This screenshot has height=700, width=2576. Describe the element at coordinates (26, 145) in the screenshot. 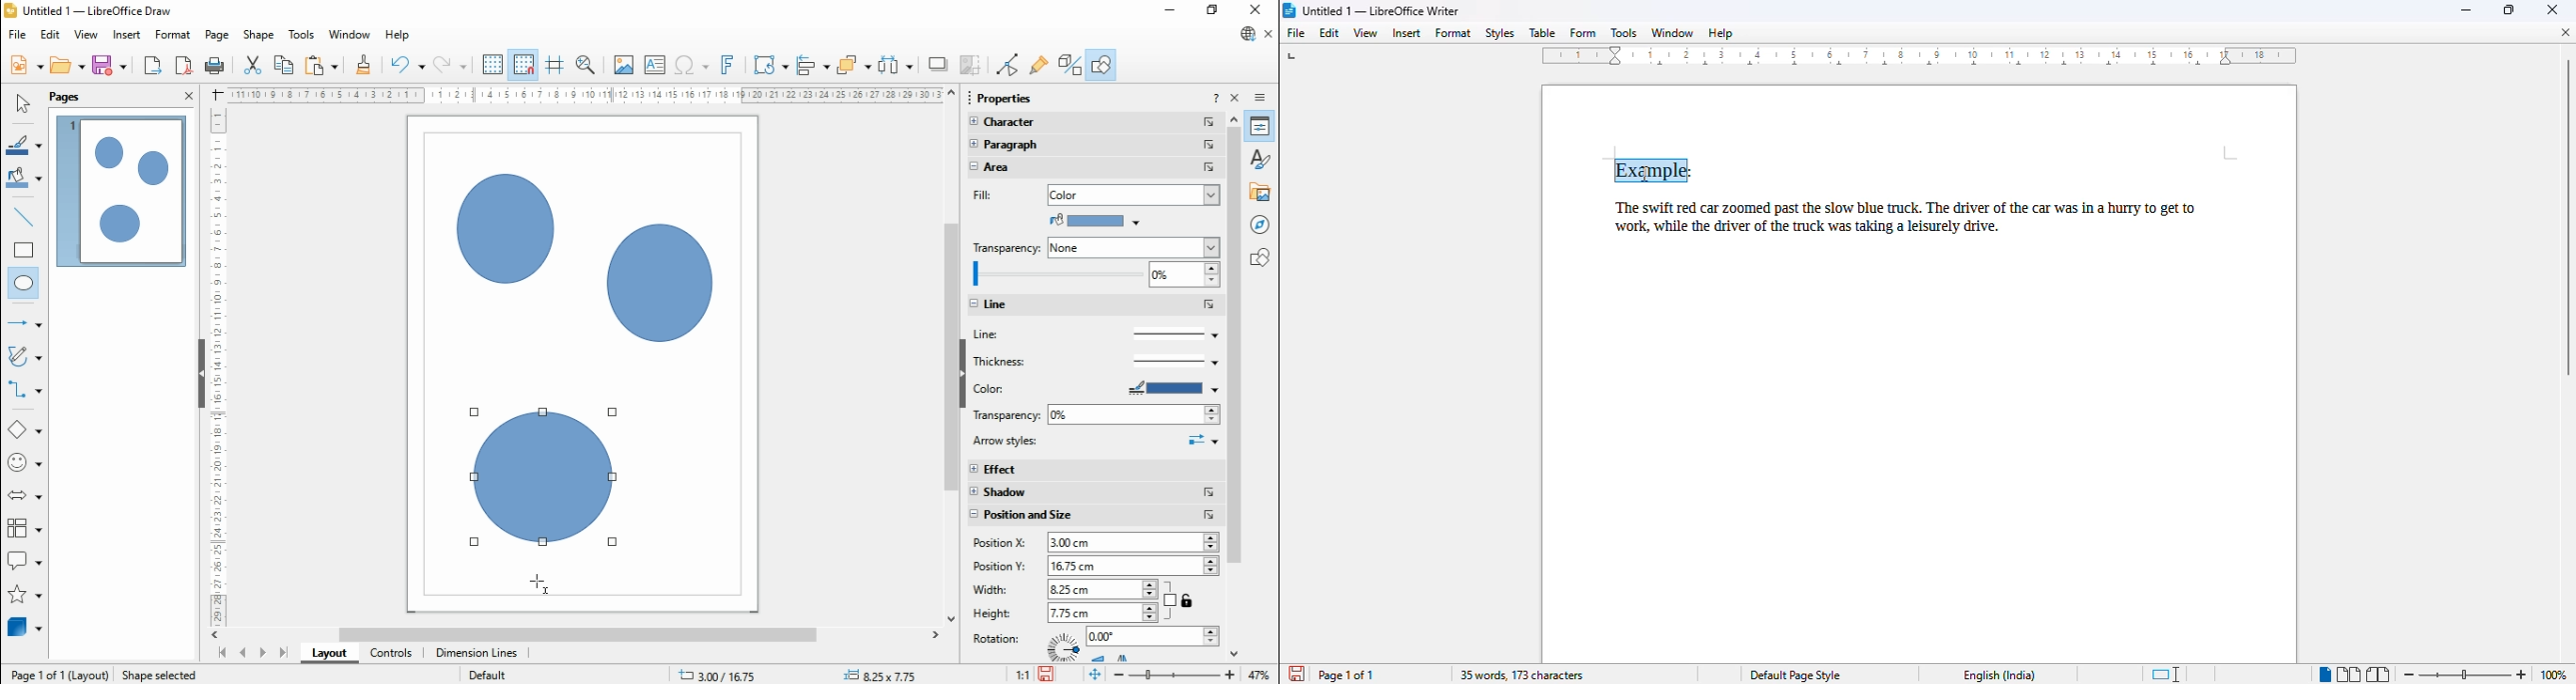

I see `line color` at that location.